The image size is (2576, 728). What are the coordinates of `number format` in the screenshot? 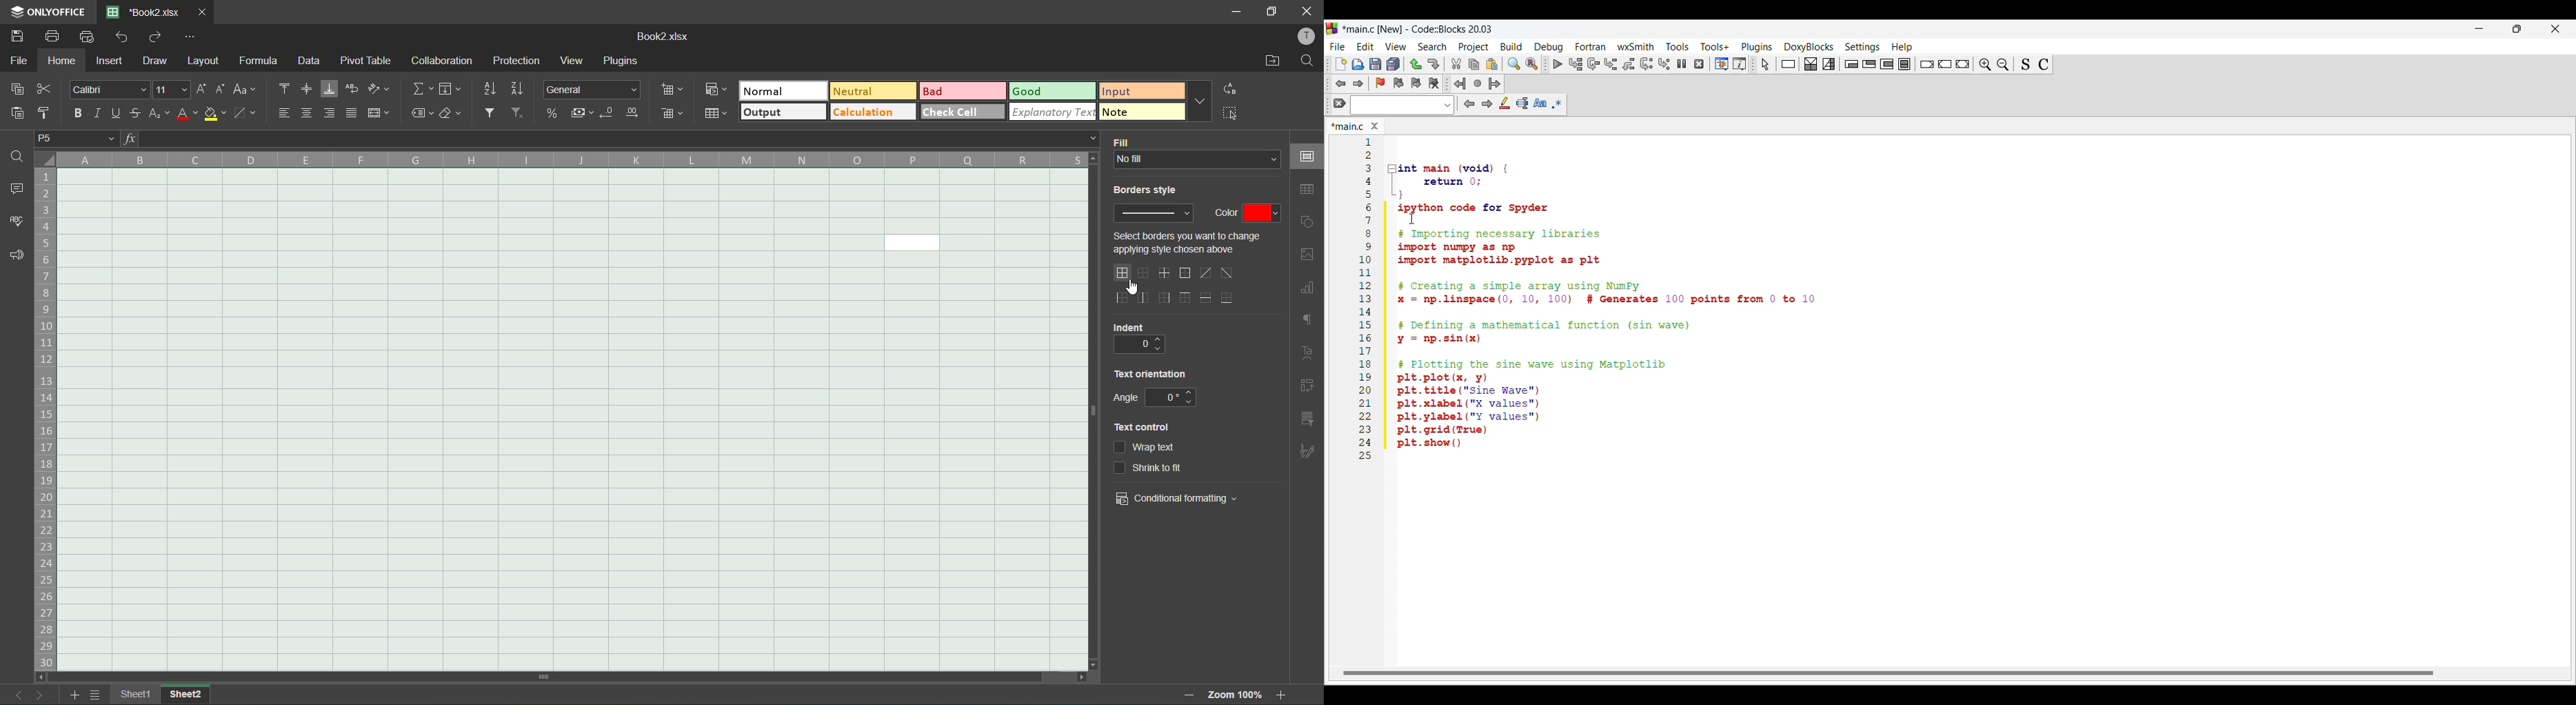 It's located at (596, 90).